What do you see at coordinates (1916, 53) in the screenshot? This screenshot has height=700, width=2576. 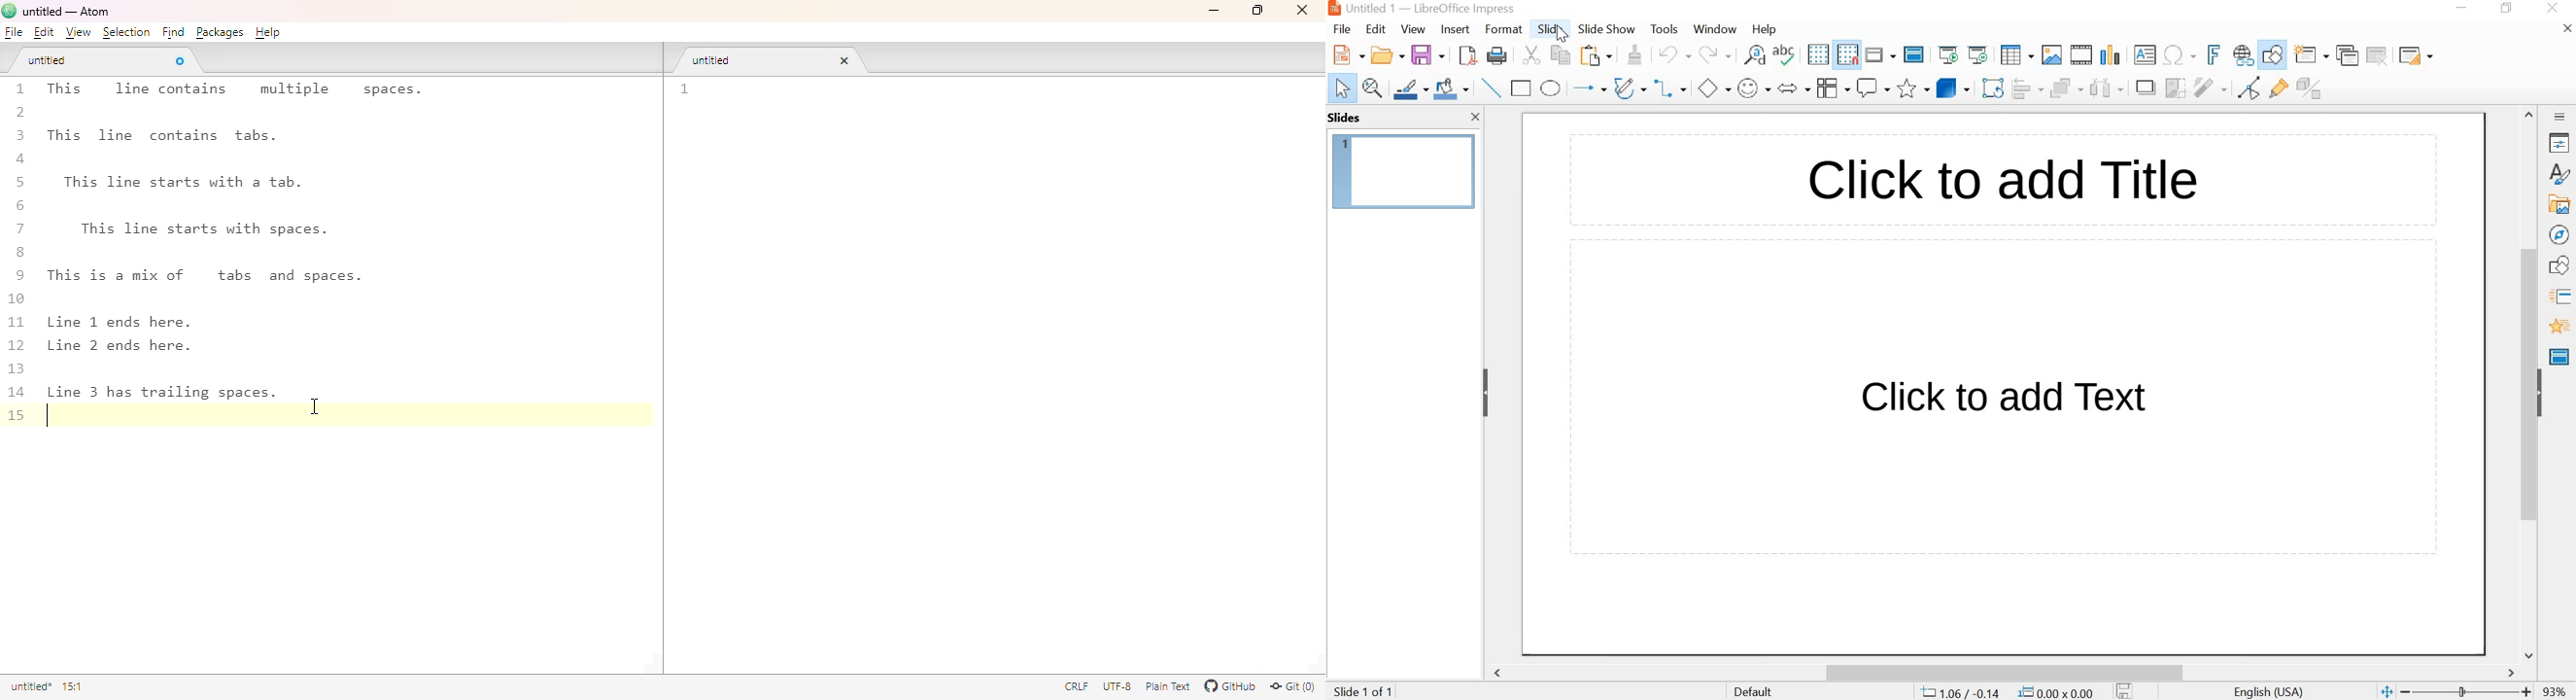 I see `Master slide` at bounding box center [1916, 53].